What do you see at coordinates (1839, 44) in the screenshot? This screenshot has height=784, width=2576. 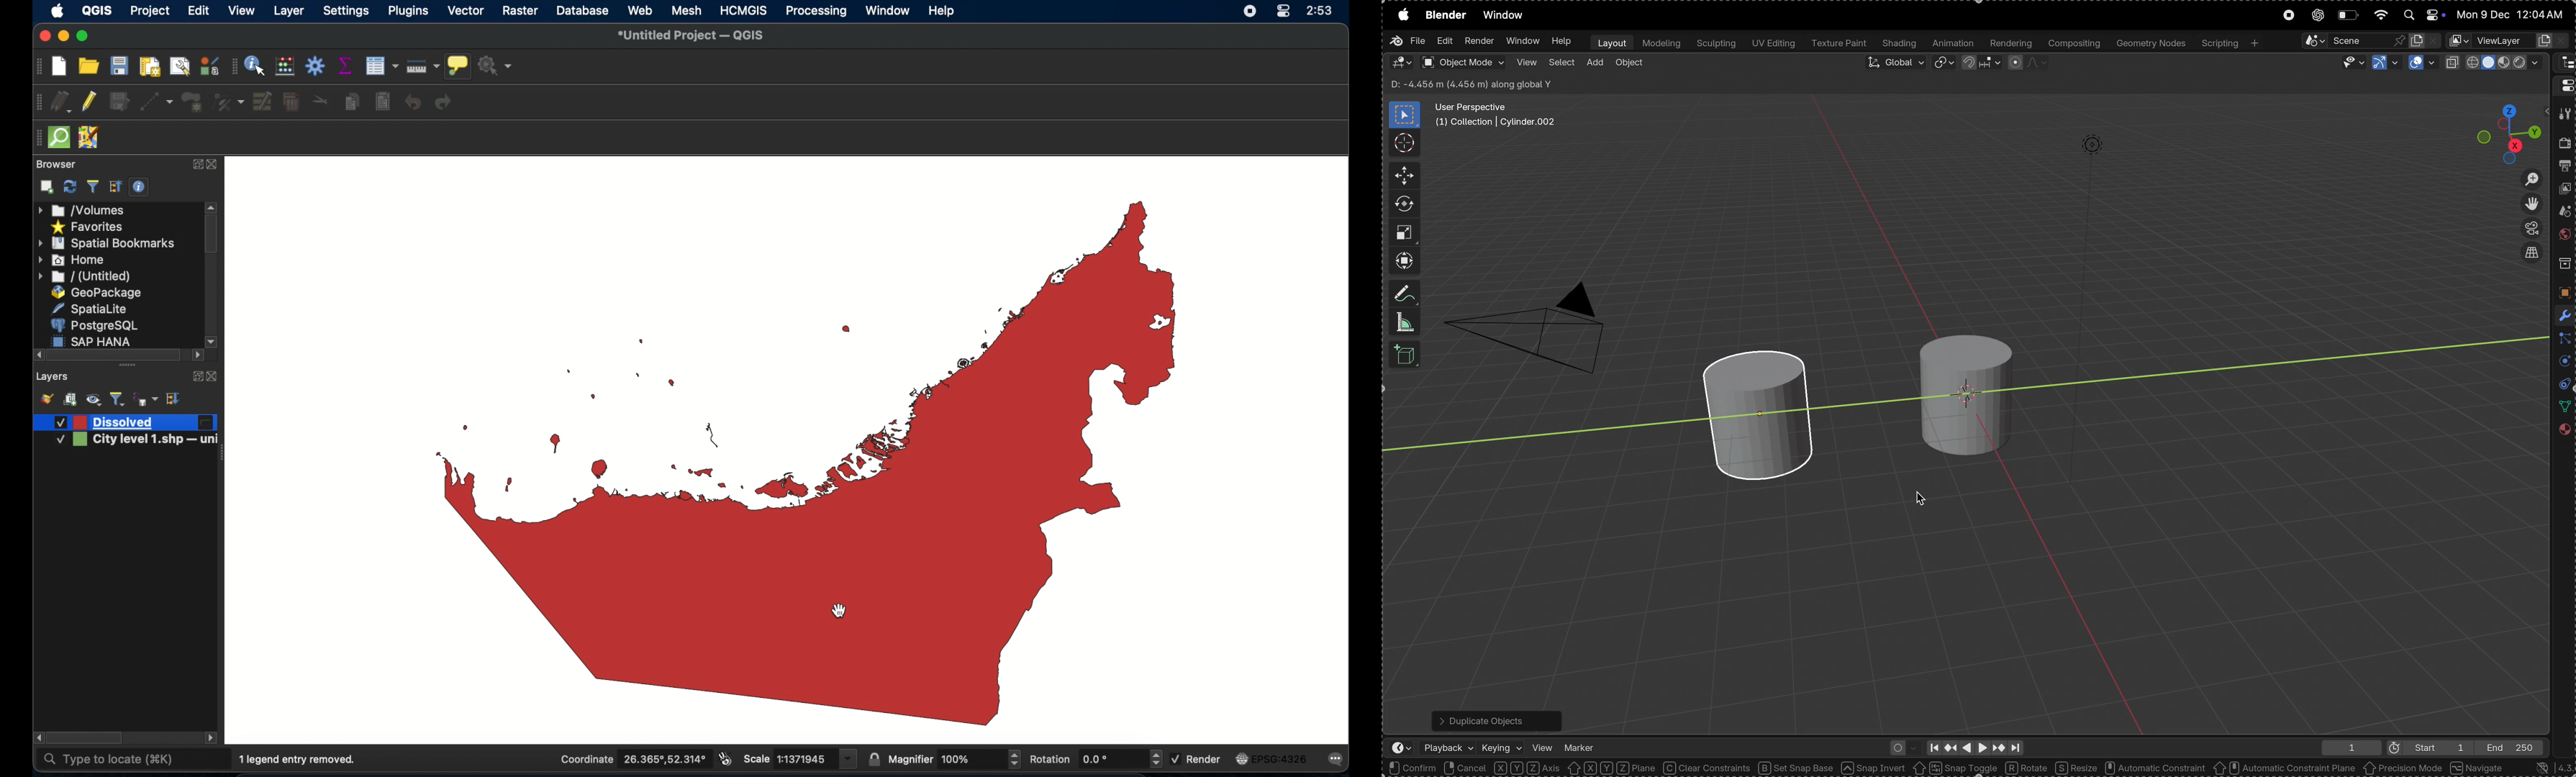 I see `texture paint` at bounding box center [1839, 44].